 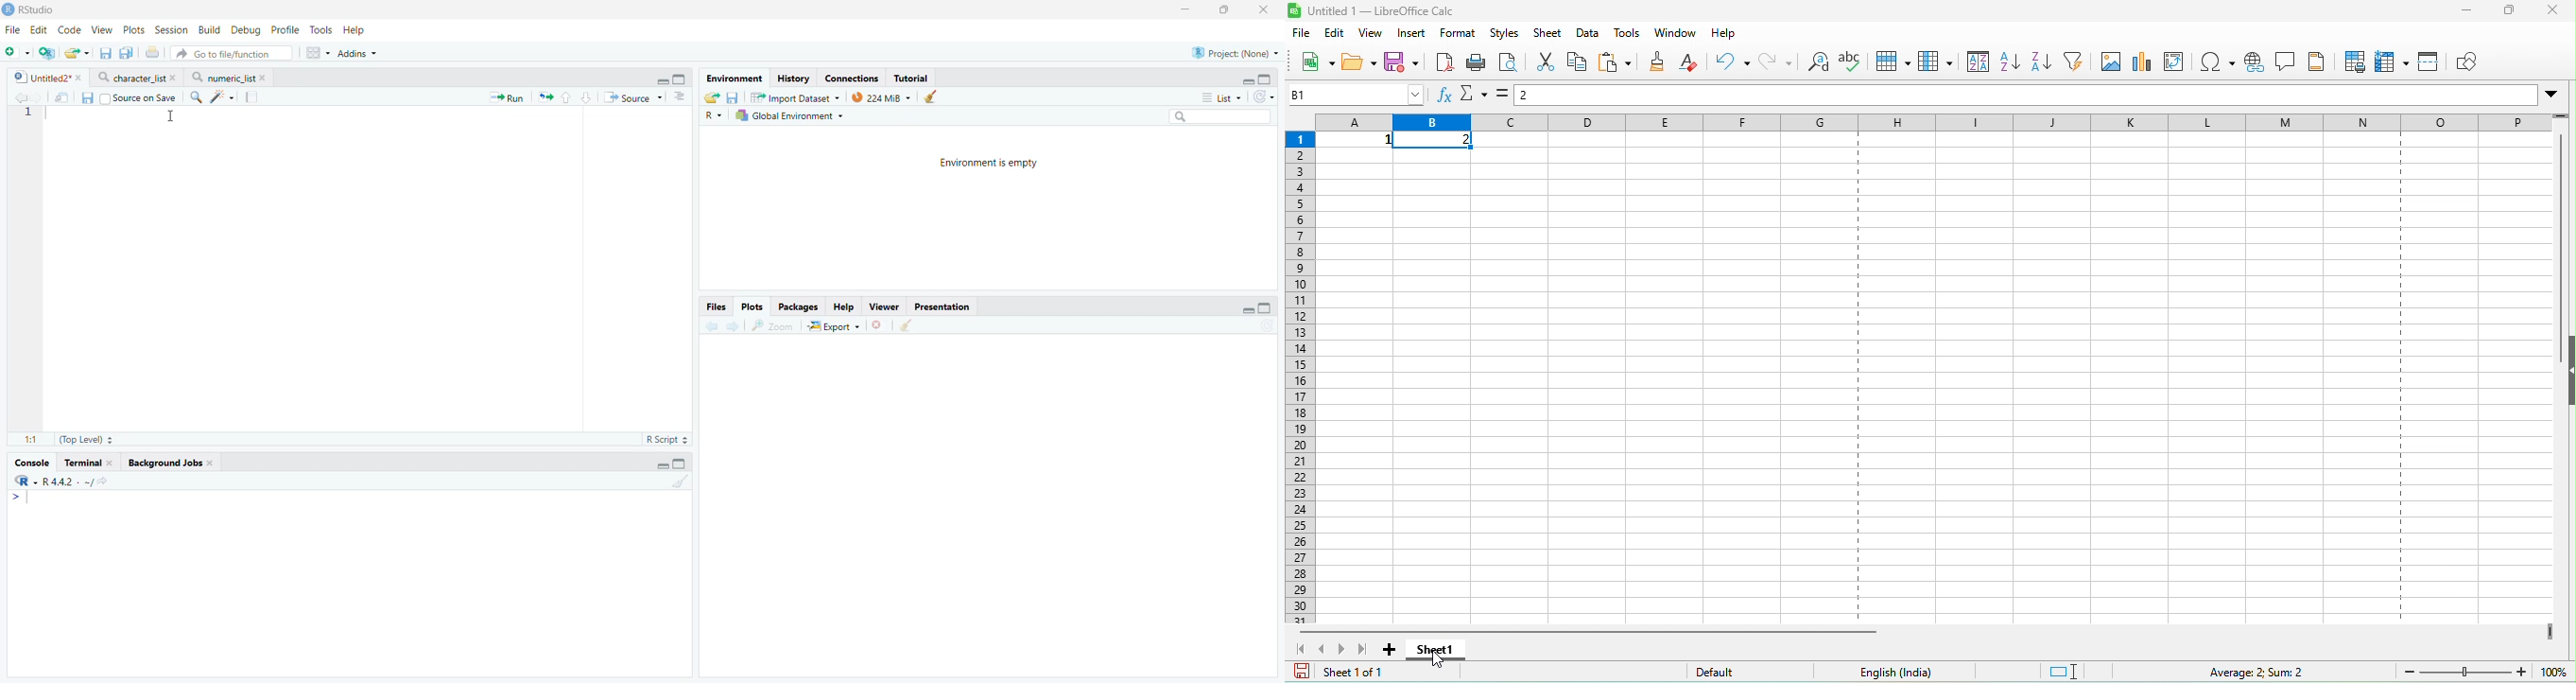 I want to click on sheet 1 of 1, so click(x=1351, y=674).